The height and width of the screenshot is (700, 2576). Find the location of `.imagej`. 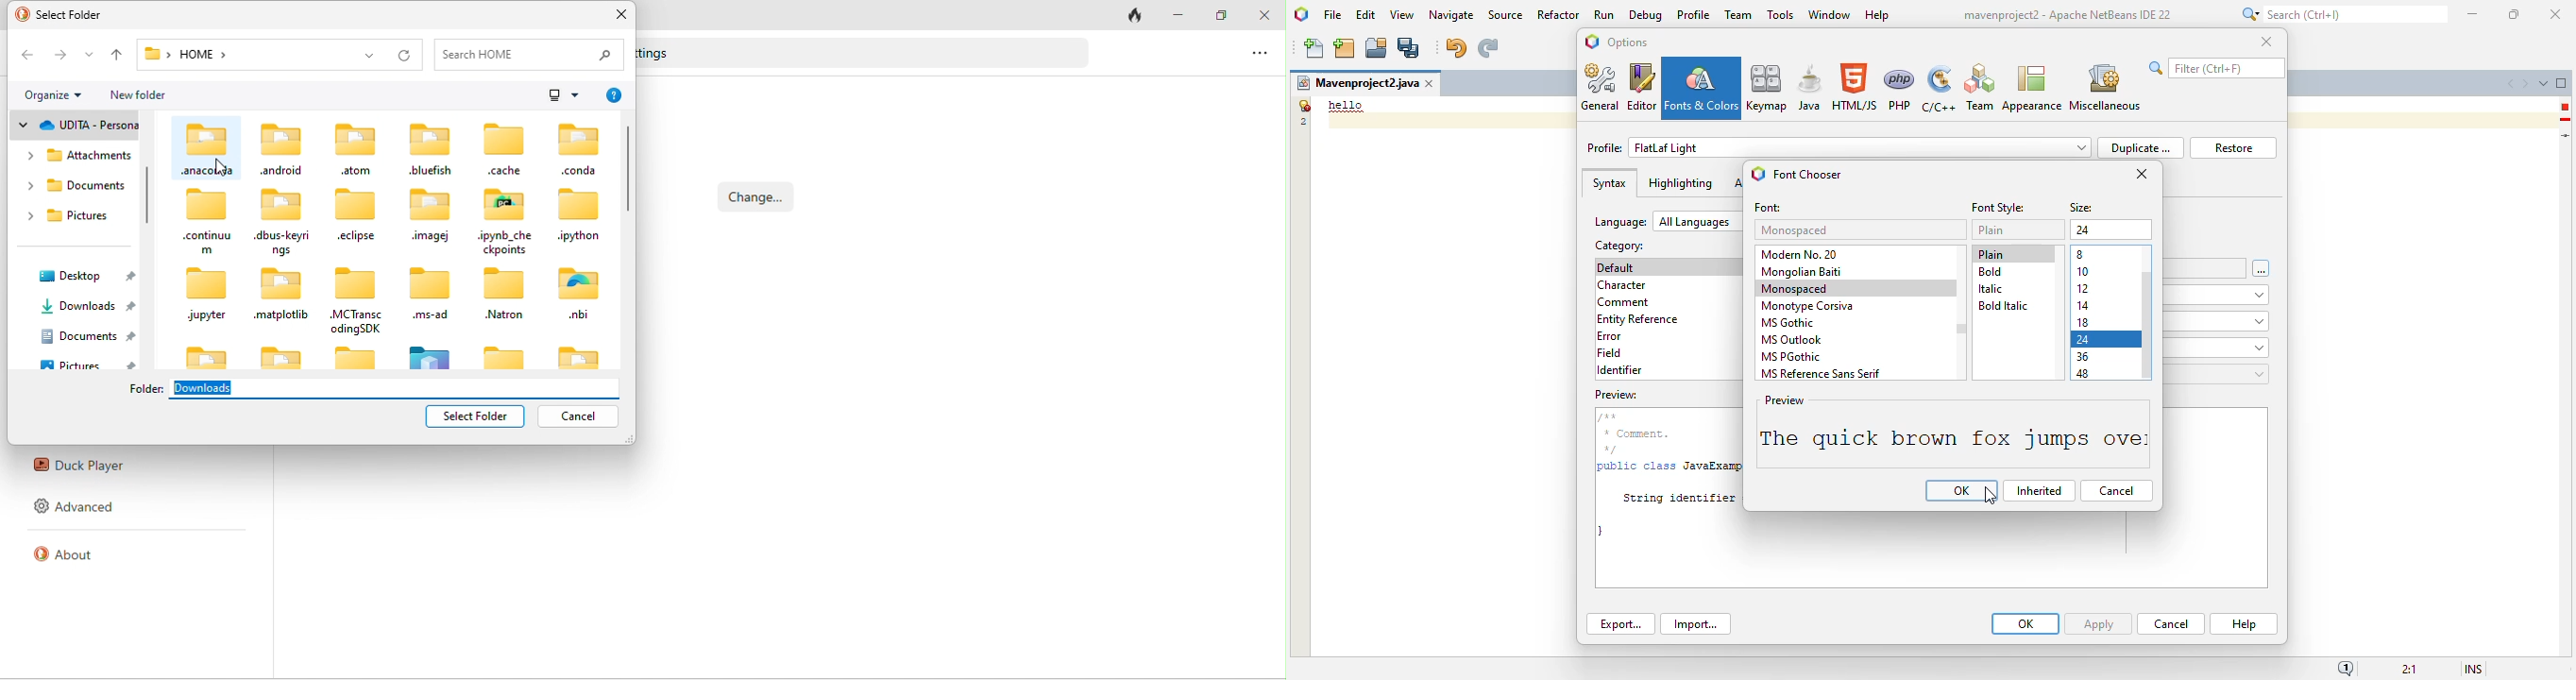

.imagej is located at coordinates (430, 215).